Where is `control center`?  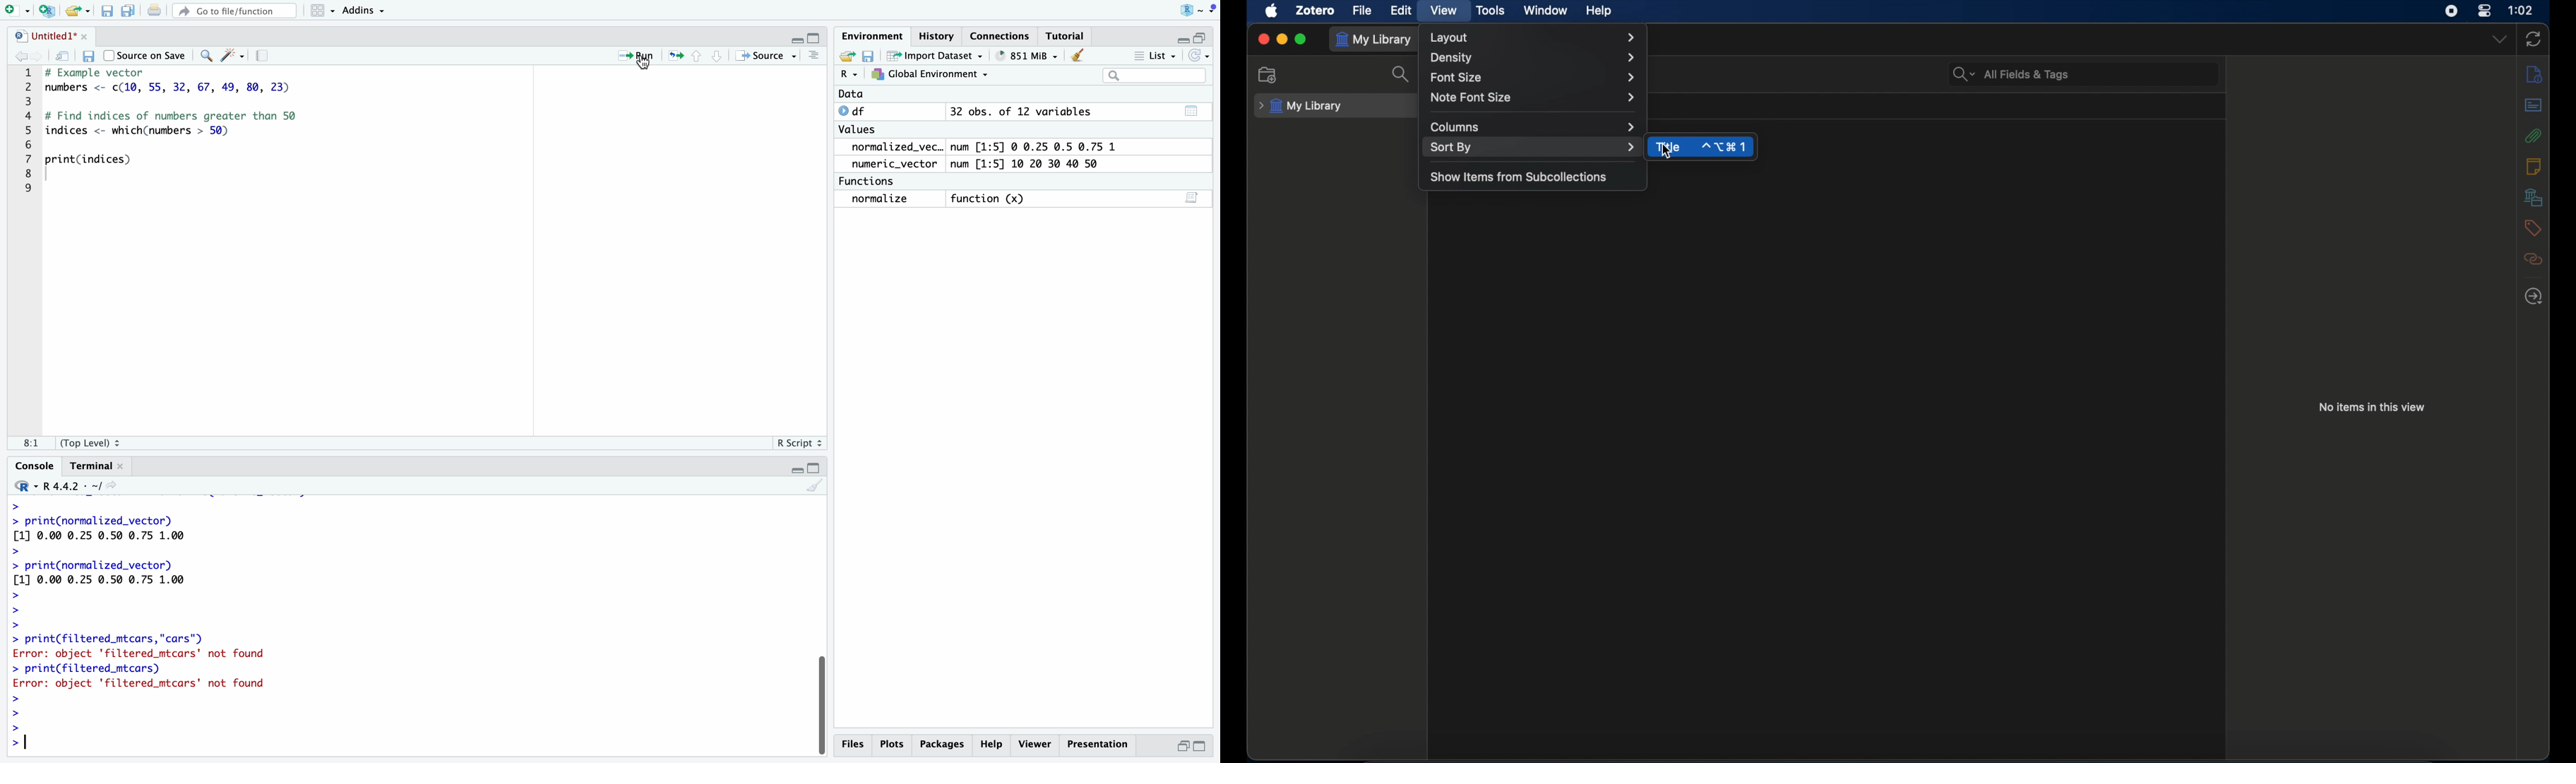
control center is located at coordinates (2483, 10).